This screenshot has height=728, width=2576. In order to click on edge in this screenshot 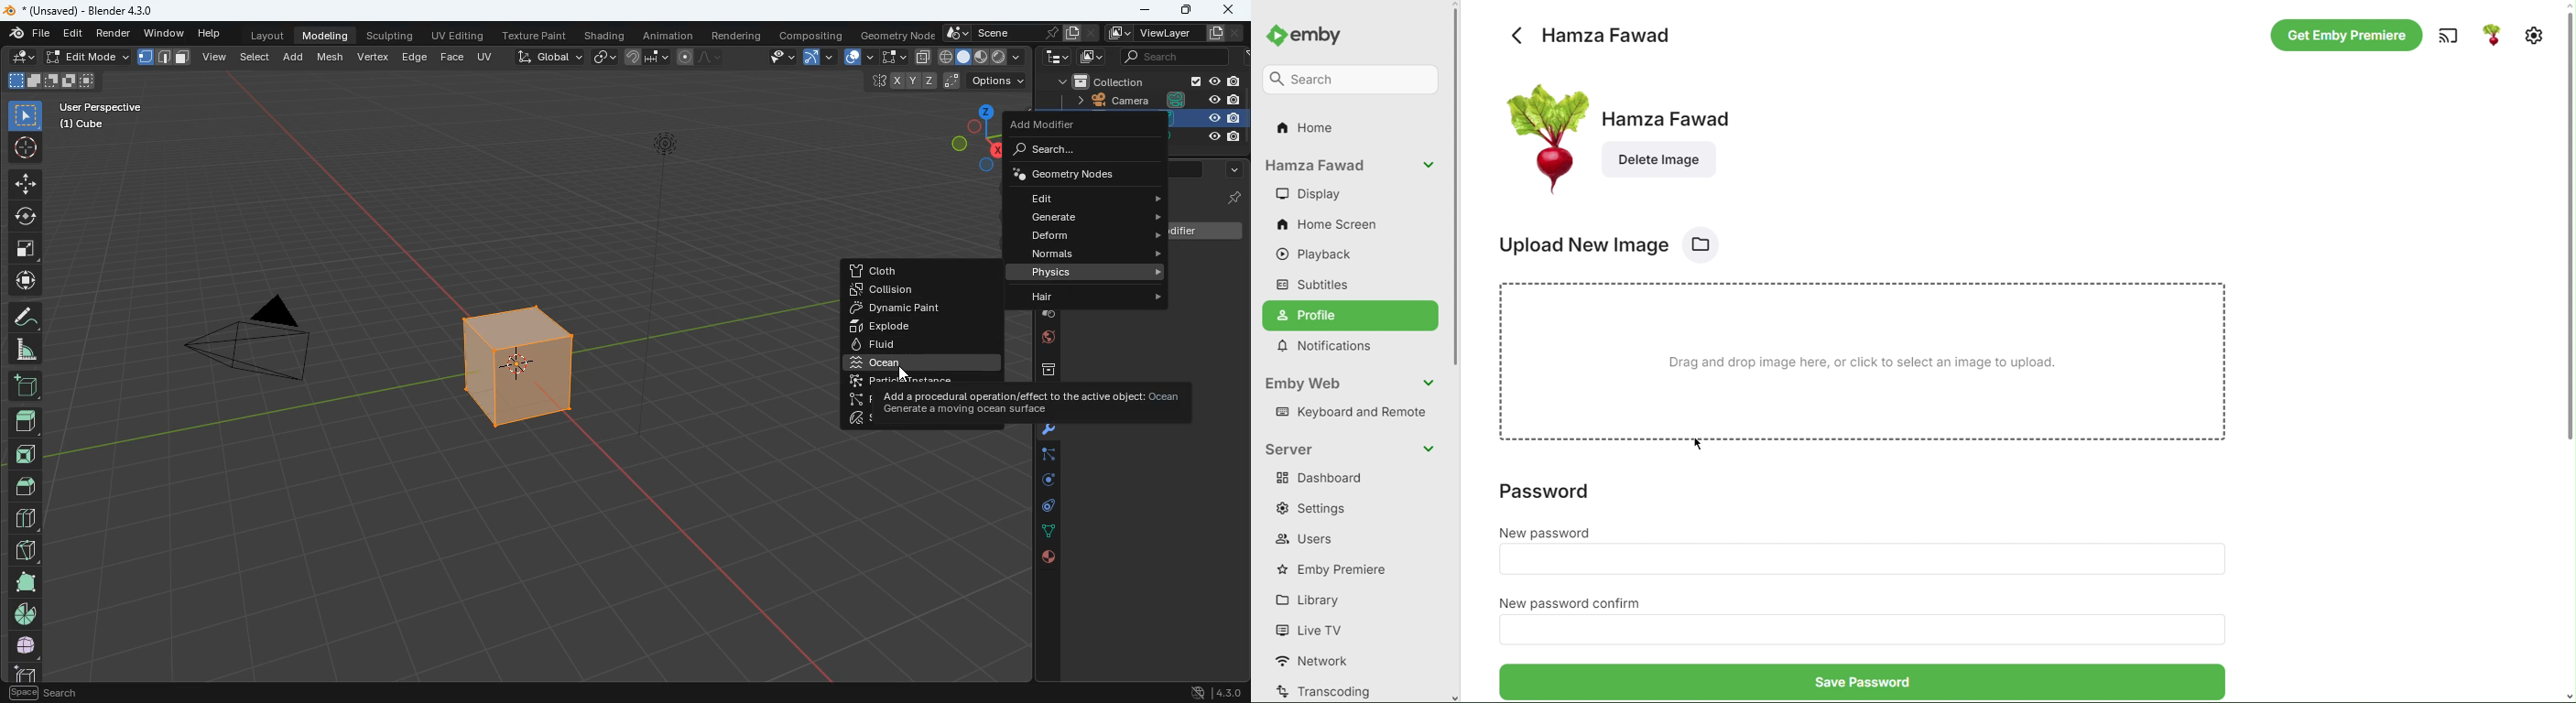, I will do `click(1040, 456)`.